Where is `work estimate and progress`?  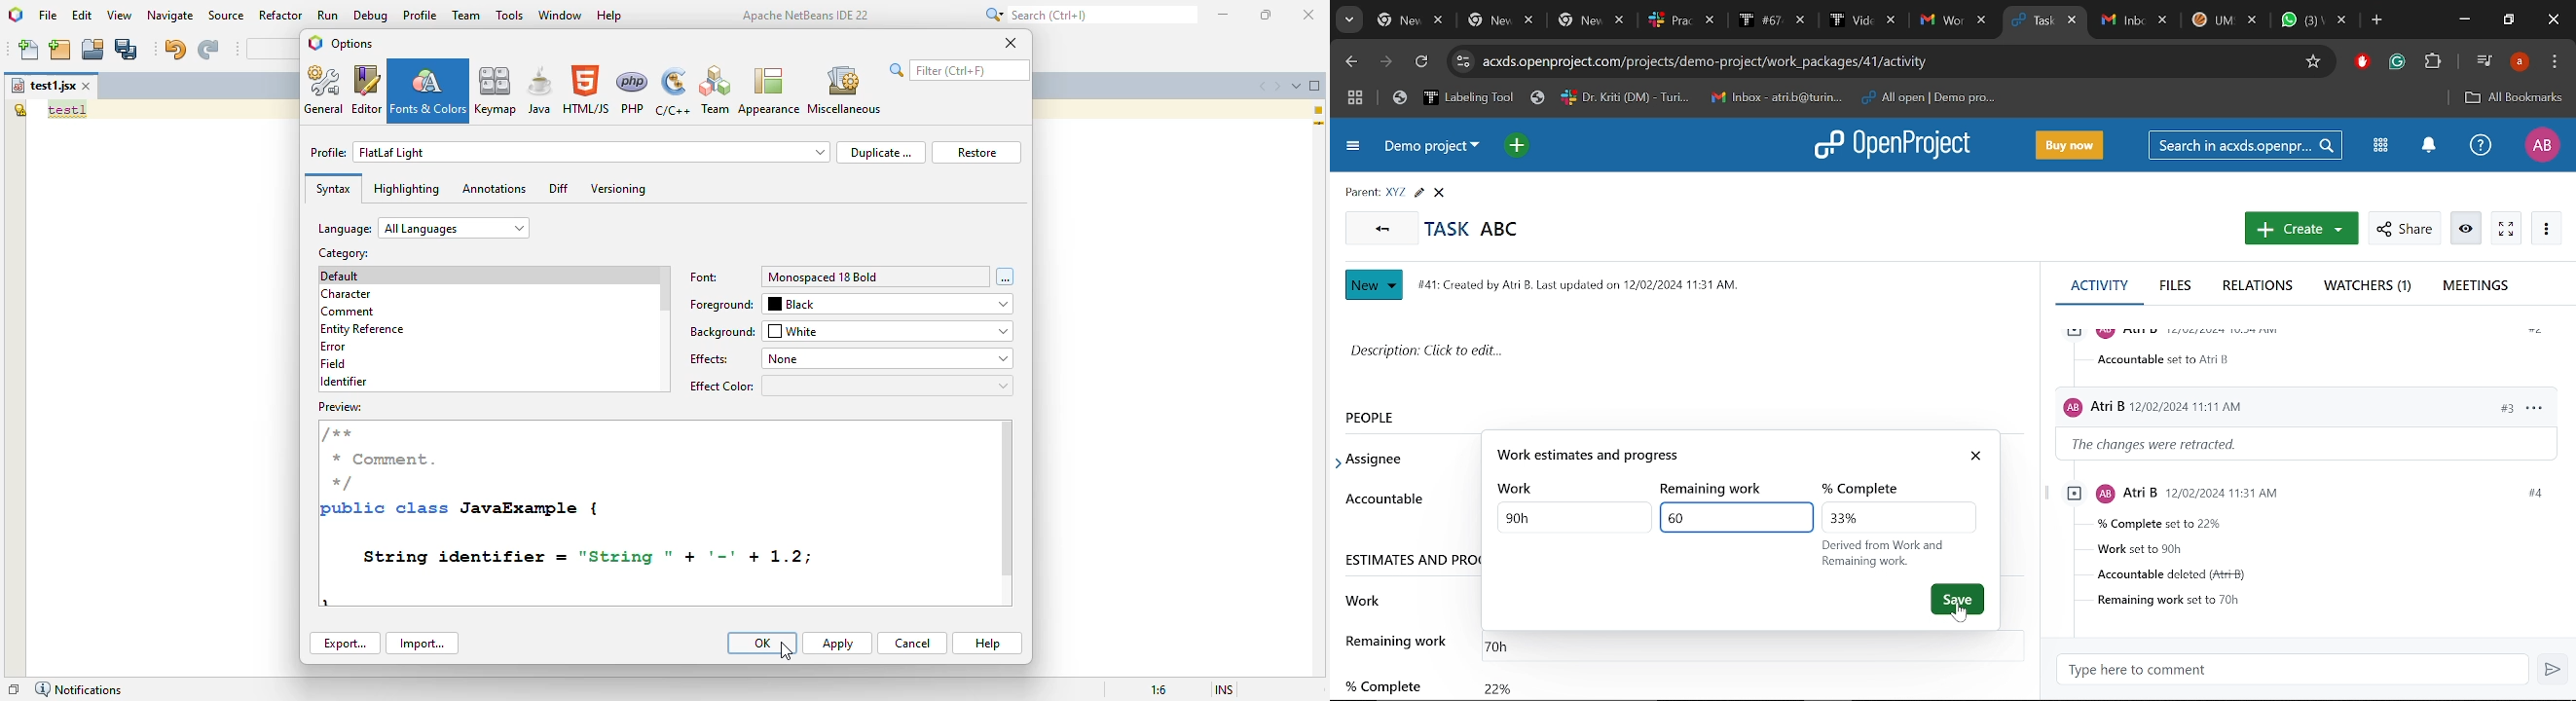
work estimate and progress is located at coordinates (1721, 458).